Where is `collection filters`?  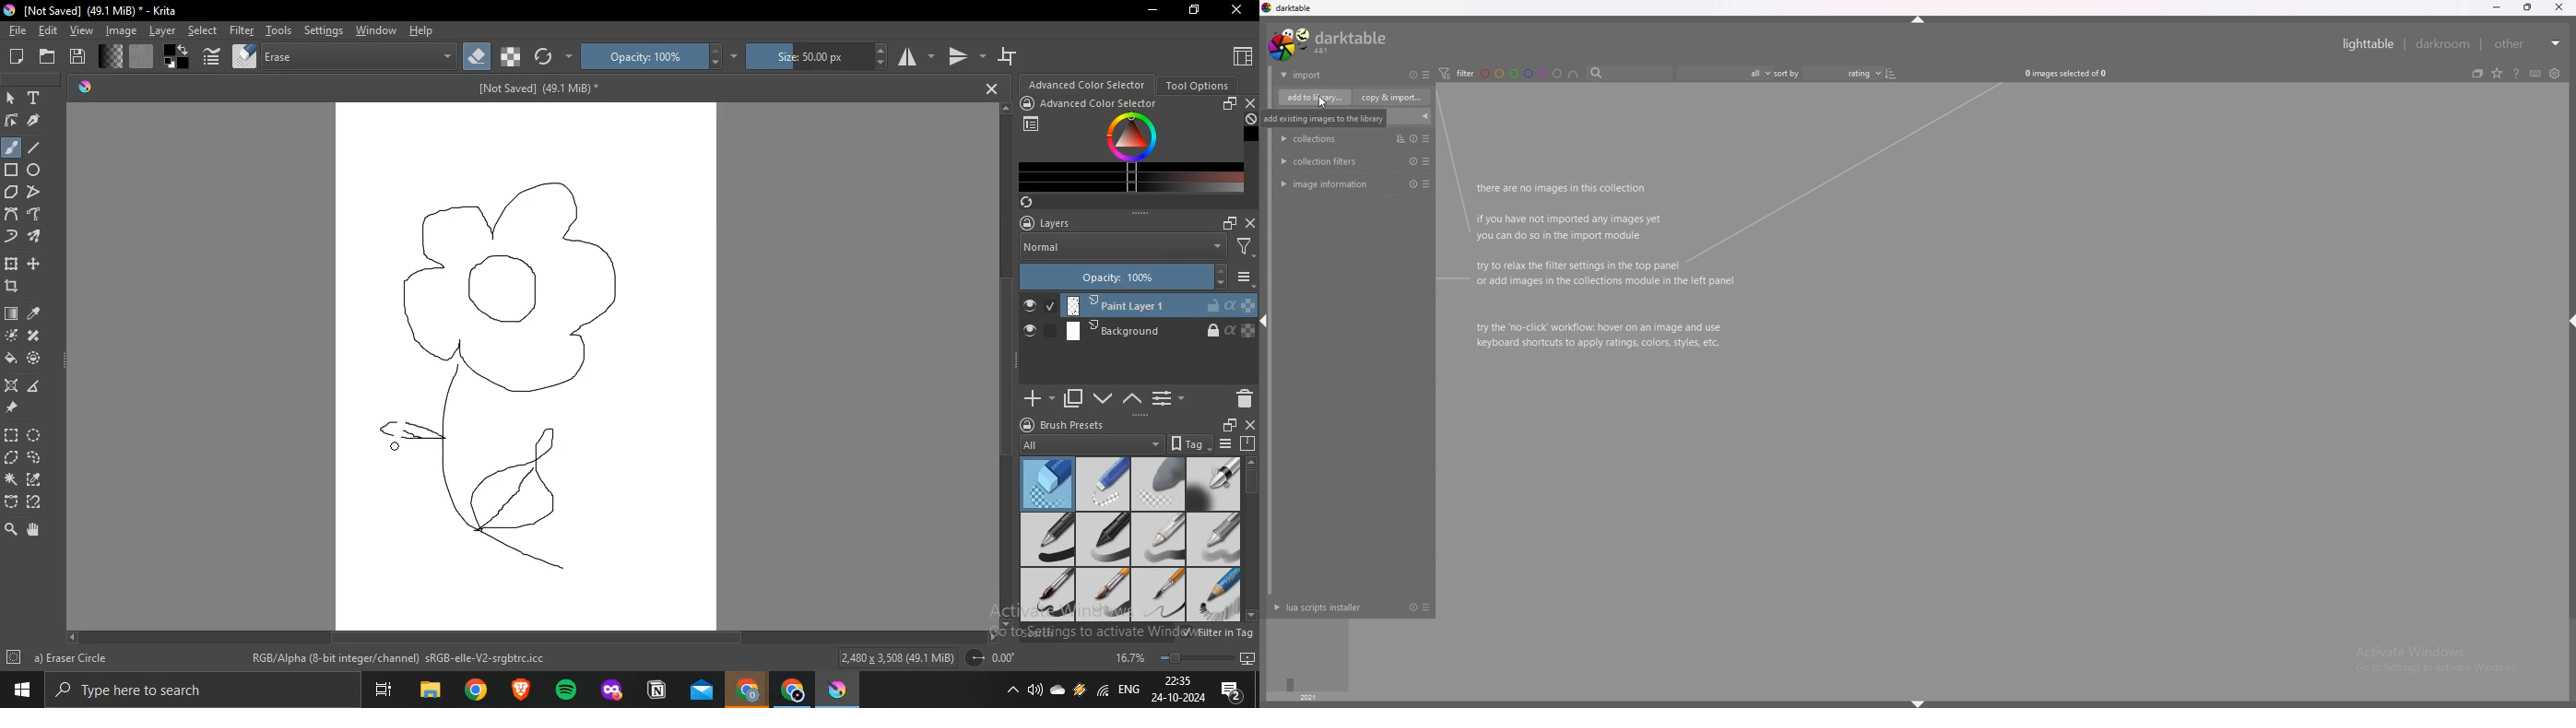
collection filters is located at coordinates (1321, 161).